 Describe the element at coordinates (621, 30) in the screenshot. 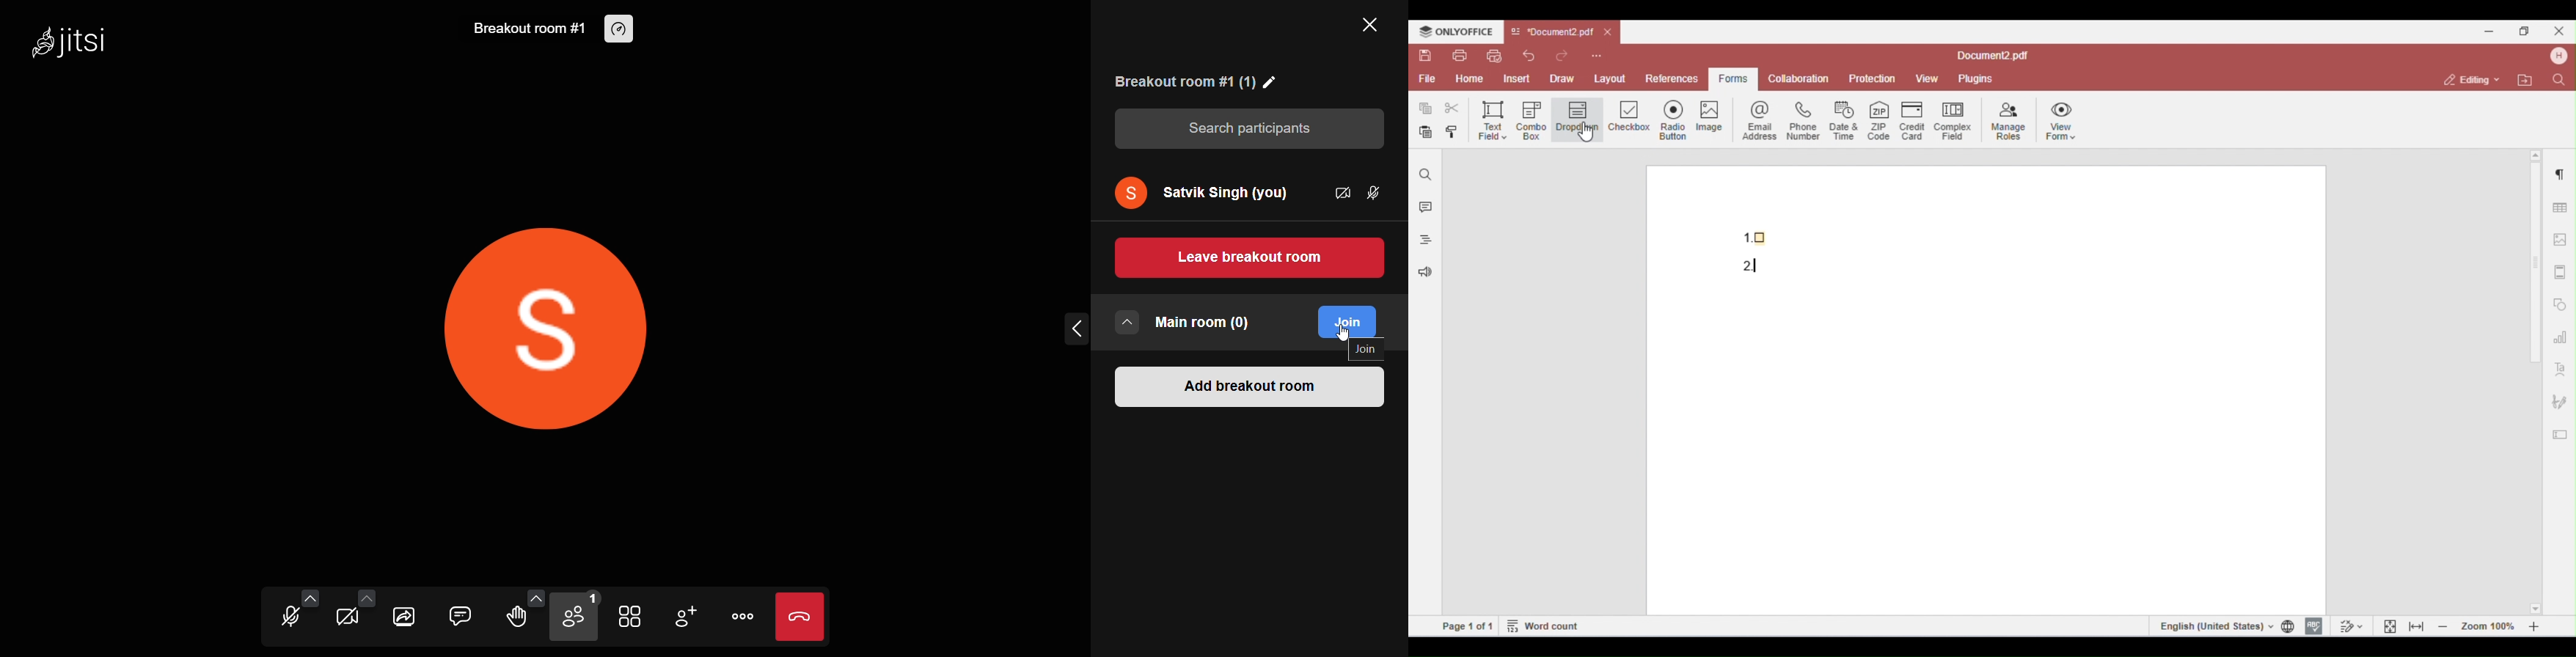

I see `performance setting` at that location.